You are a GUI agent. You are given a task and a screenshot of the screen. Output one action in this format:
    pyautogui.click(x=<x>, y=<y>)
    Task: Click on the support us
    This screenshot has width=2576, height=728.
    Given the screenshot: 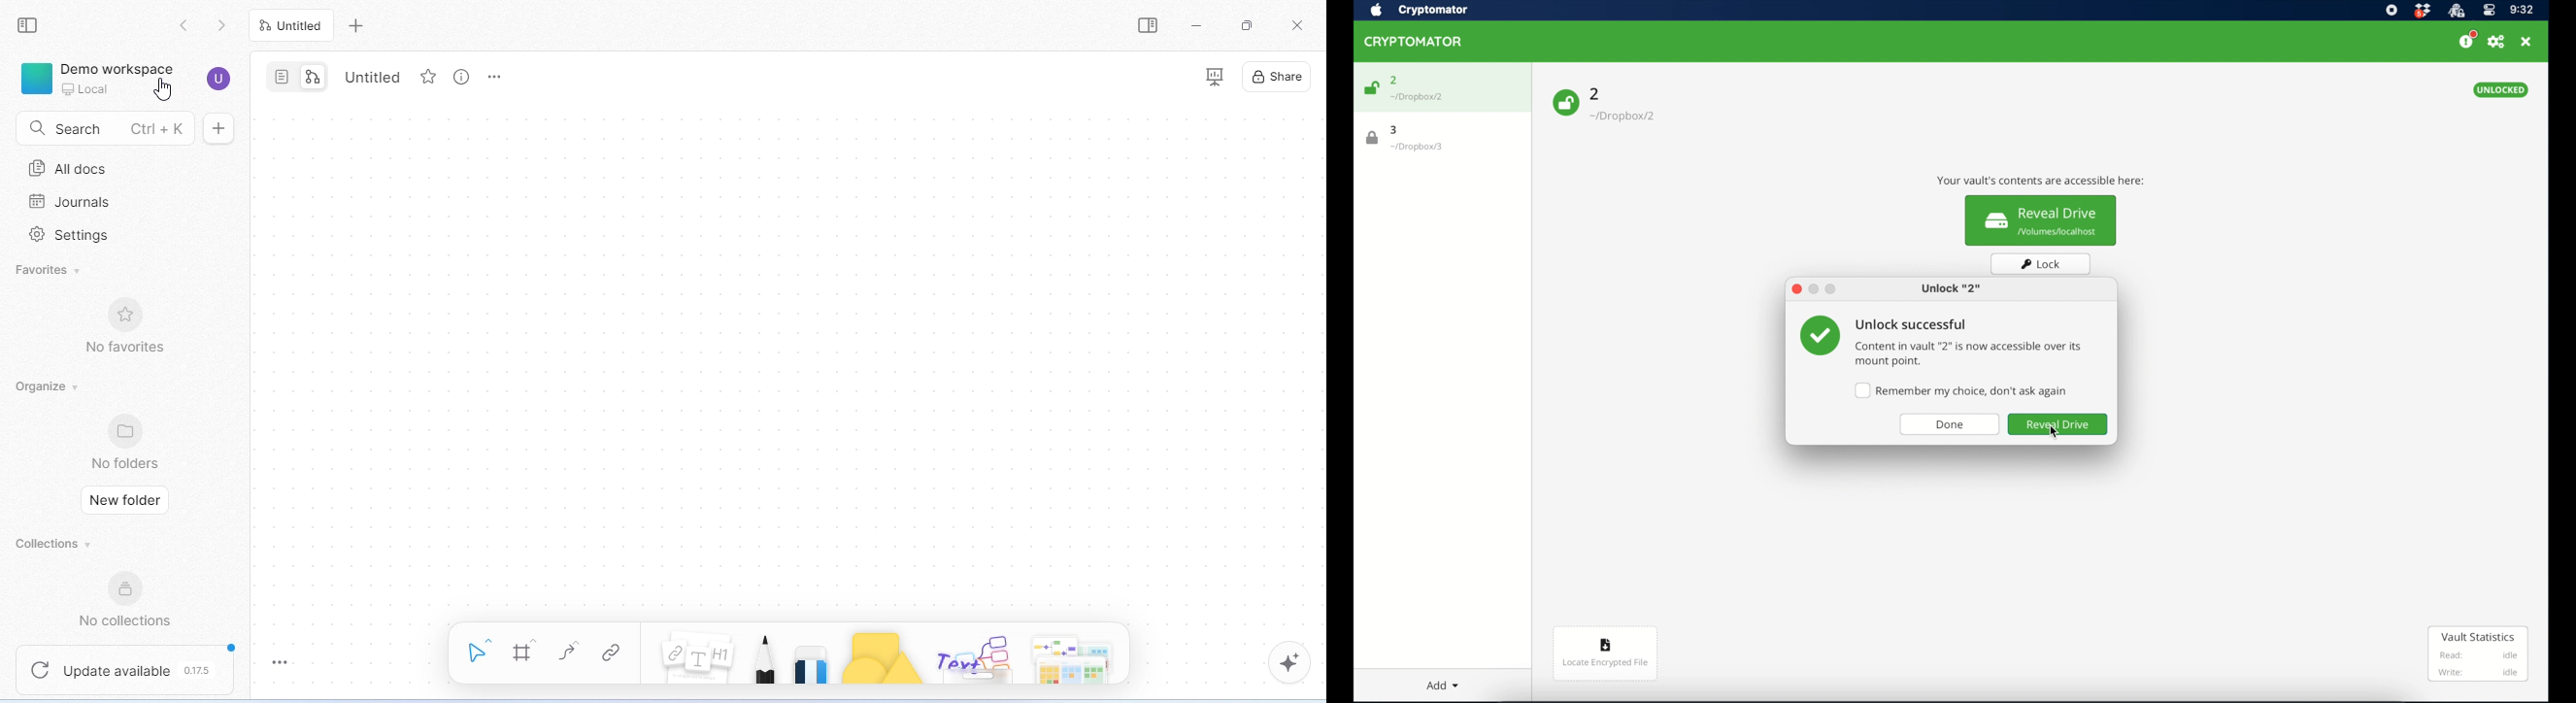 What is the action you would take?
    pyautogui.click(x=2468, y=40)
    